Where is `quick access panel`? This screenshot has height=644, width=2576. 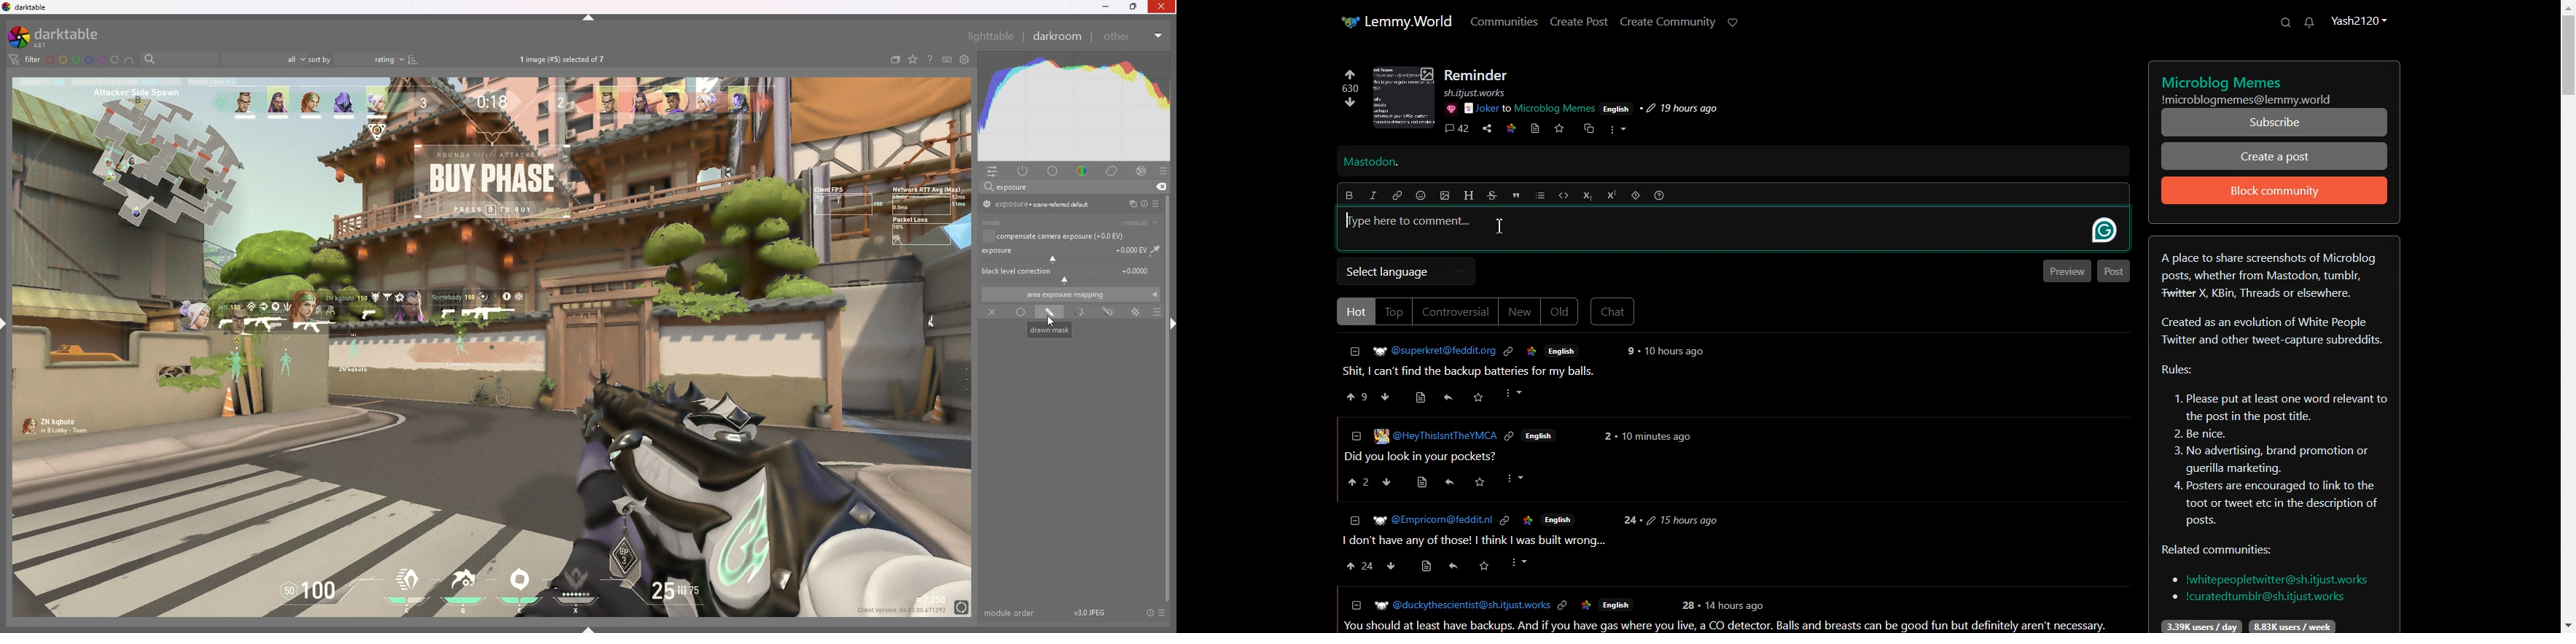 quick access panel is located at coordinates (996, 172).